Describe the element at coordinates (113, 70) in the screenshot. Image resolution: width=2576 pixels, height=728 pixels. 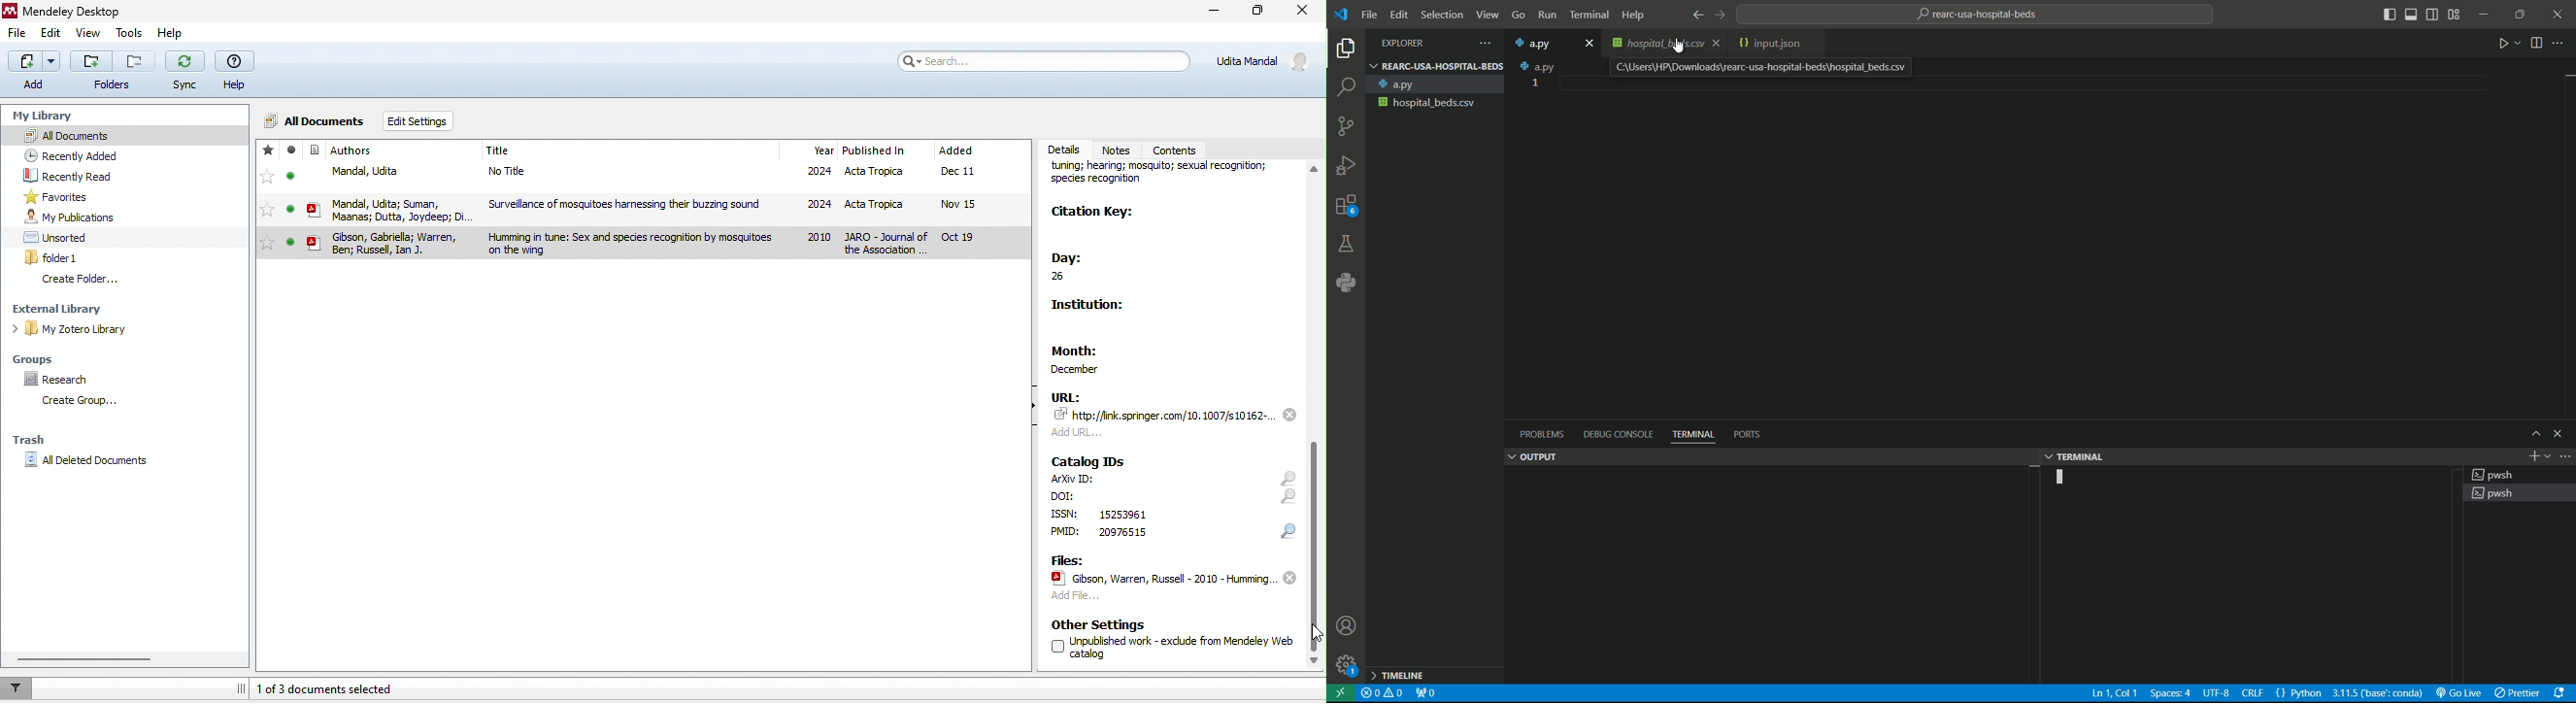
I see `` at that location.